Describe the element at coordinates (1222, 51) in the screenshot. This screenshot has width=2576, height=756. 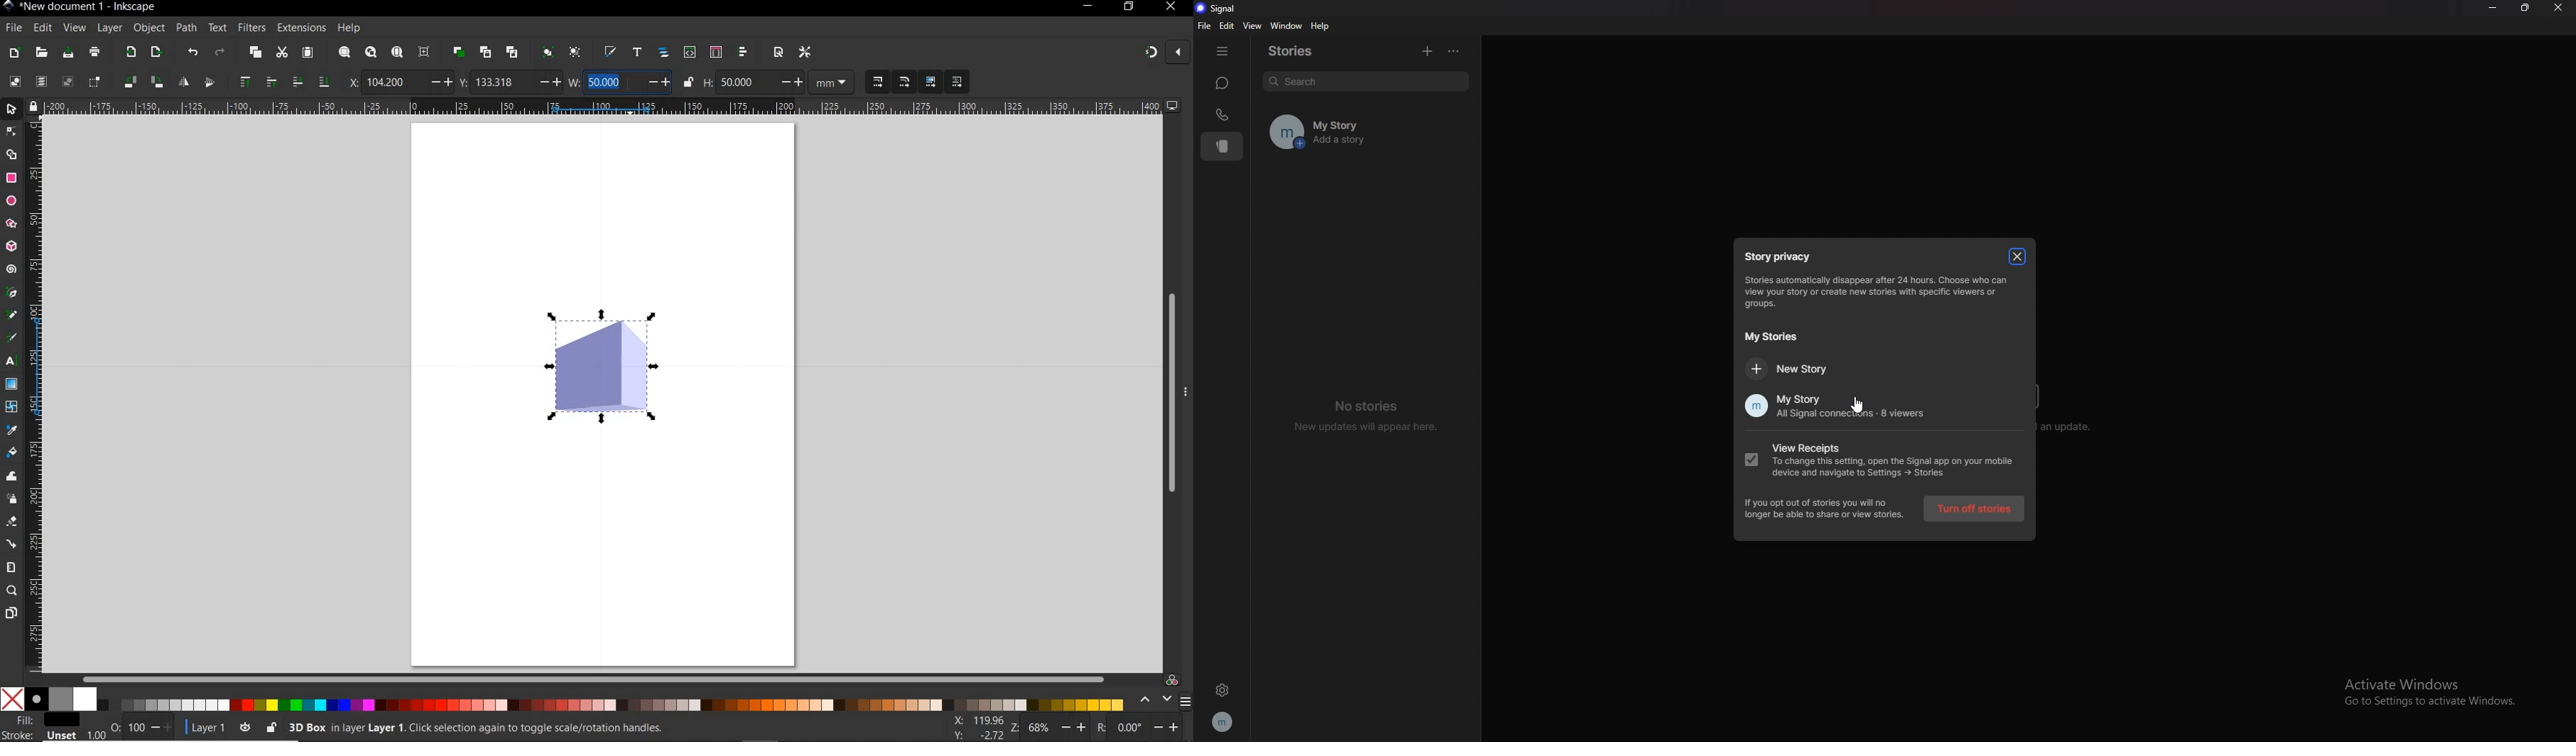
I see `hide tab` at that location.